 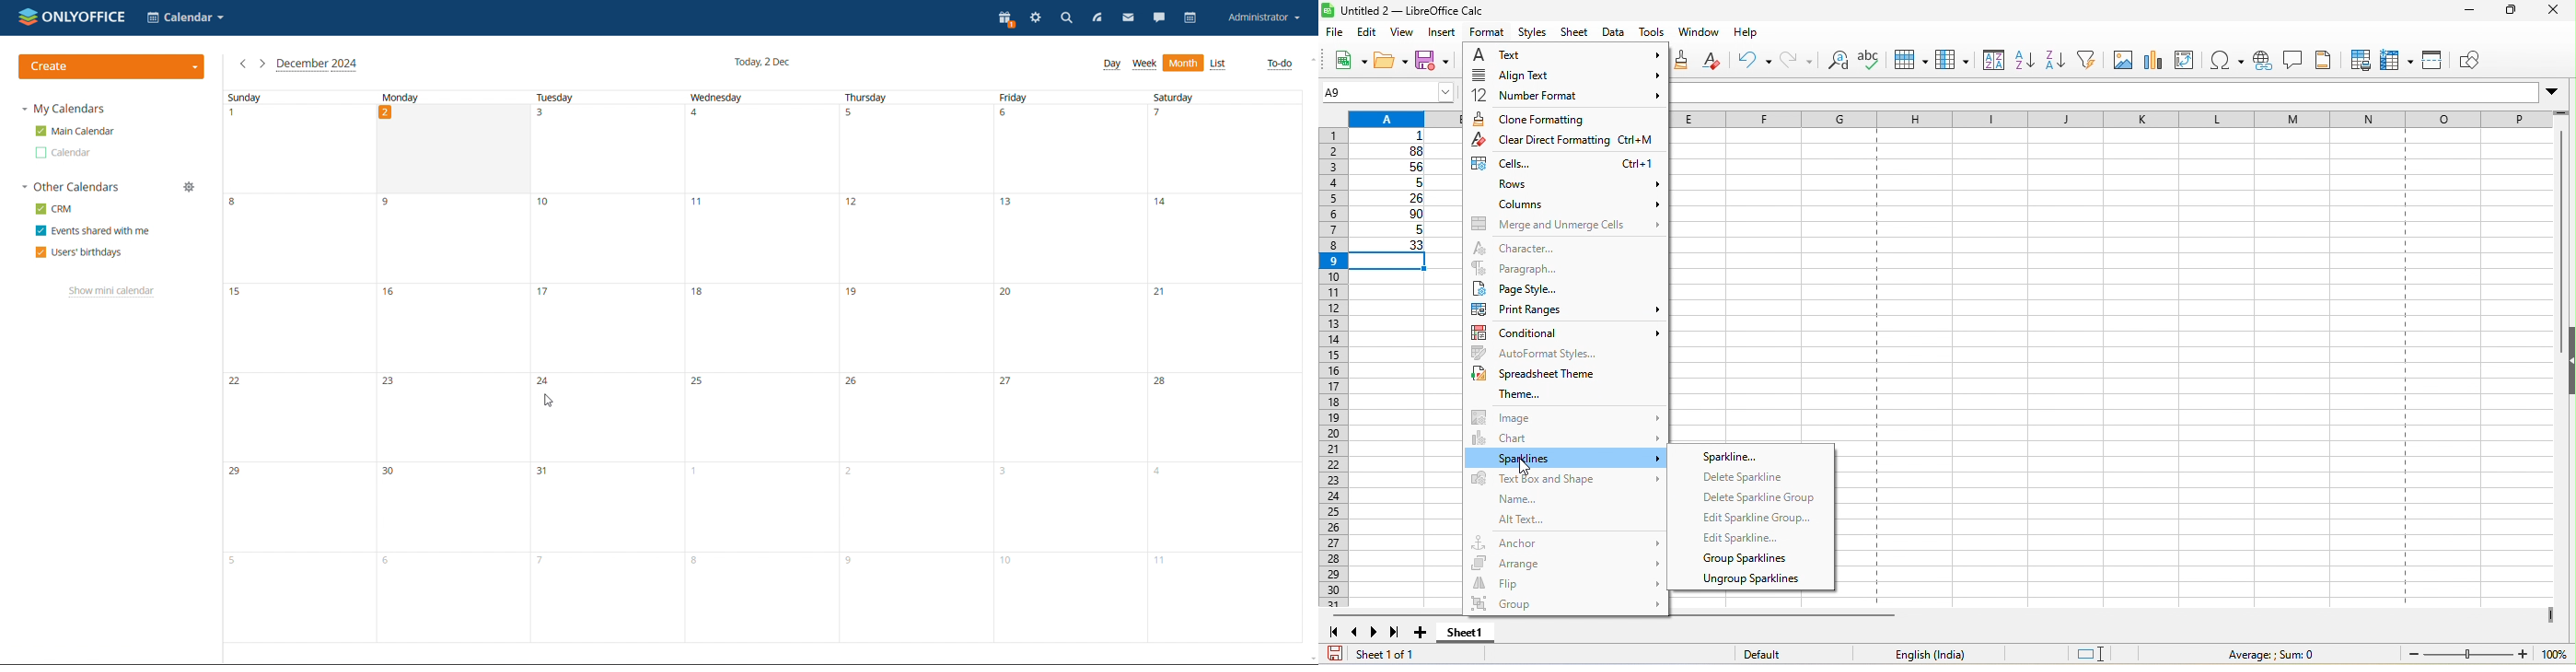 I want to click on align text, so click(x=1562, y=77).